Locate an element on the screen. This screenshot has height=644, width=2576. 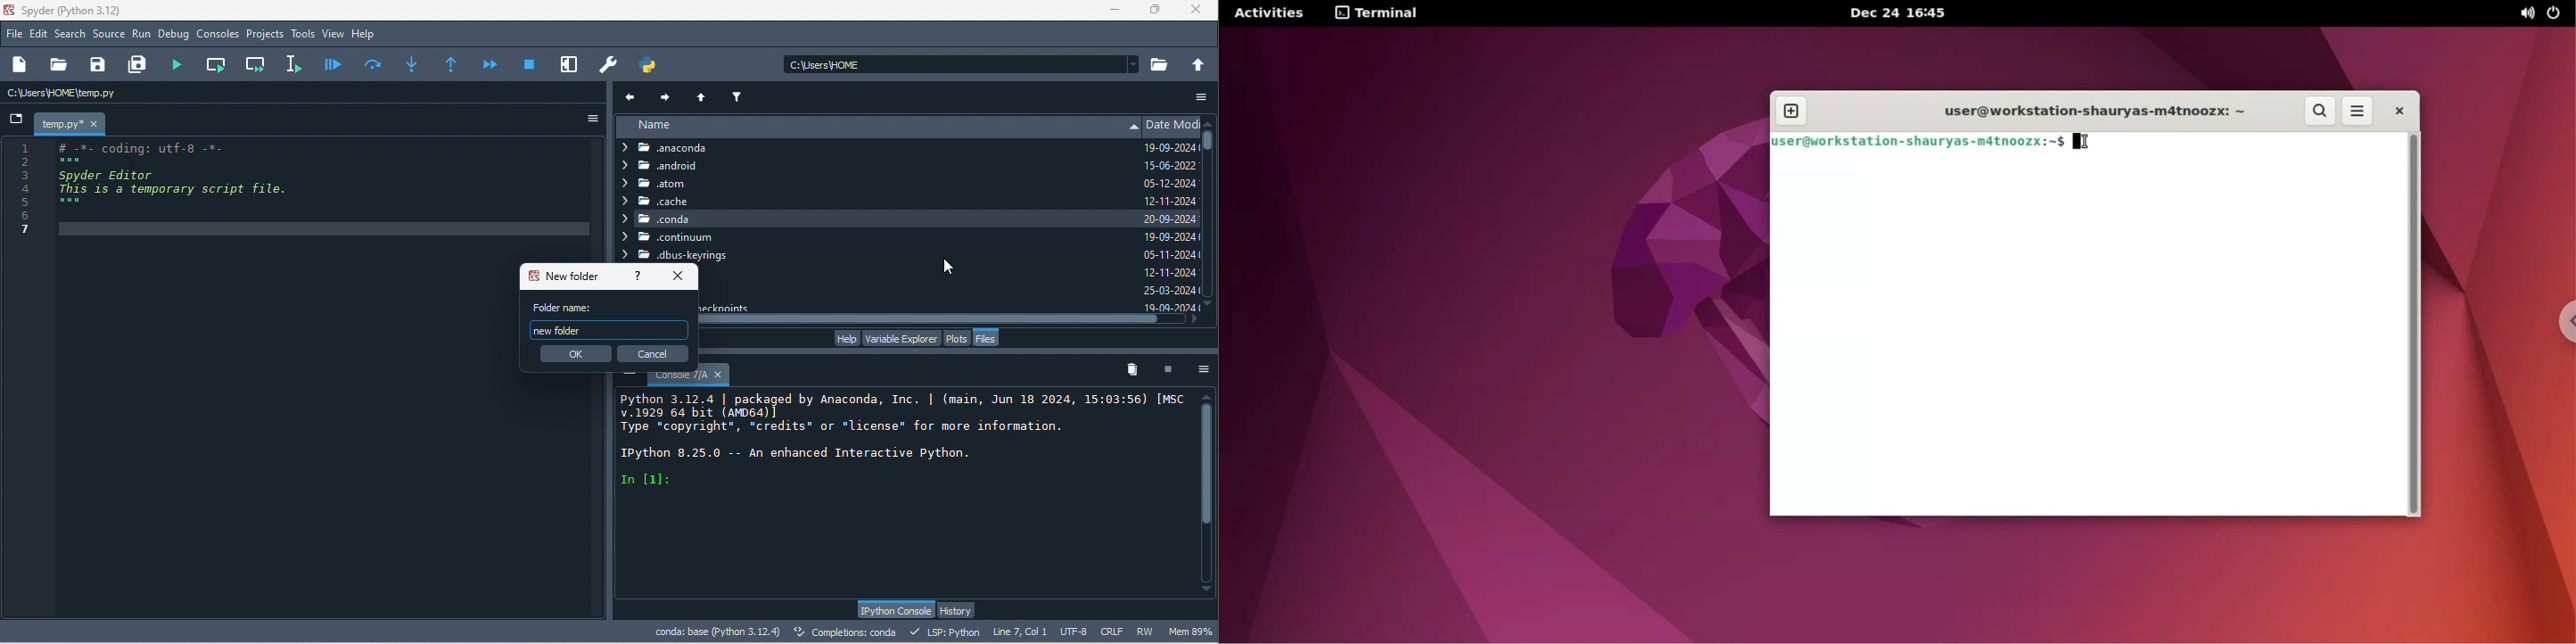
stop debugging is located at coordinates (530, 63).